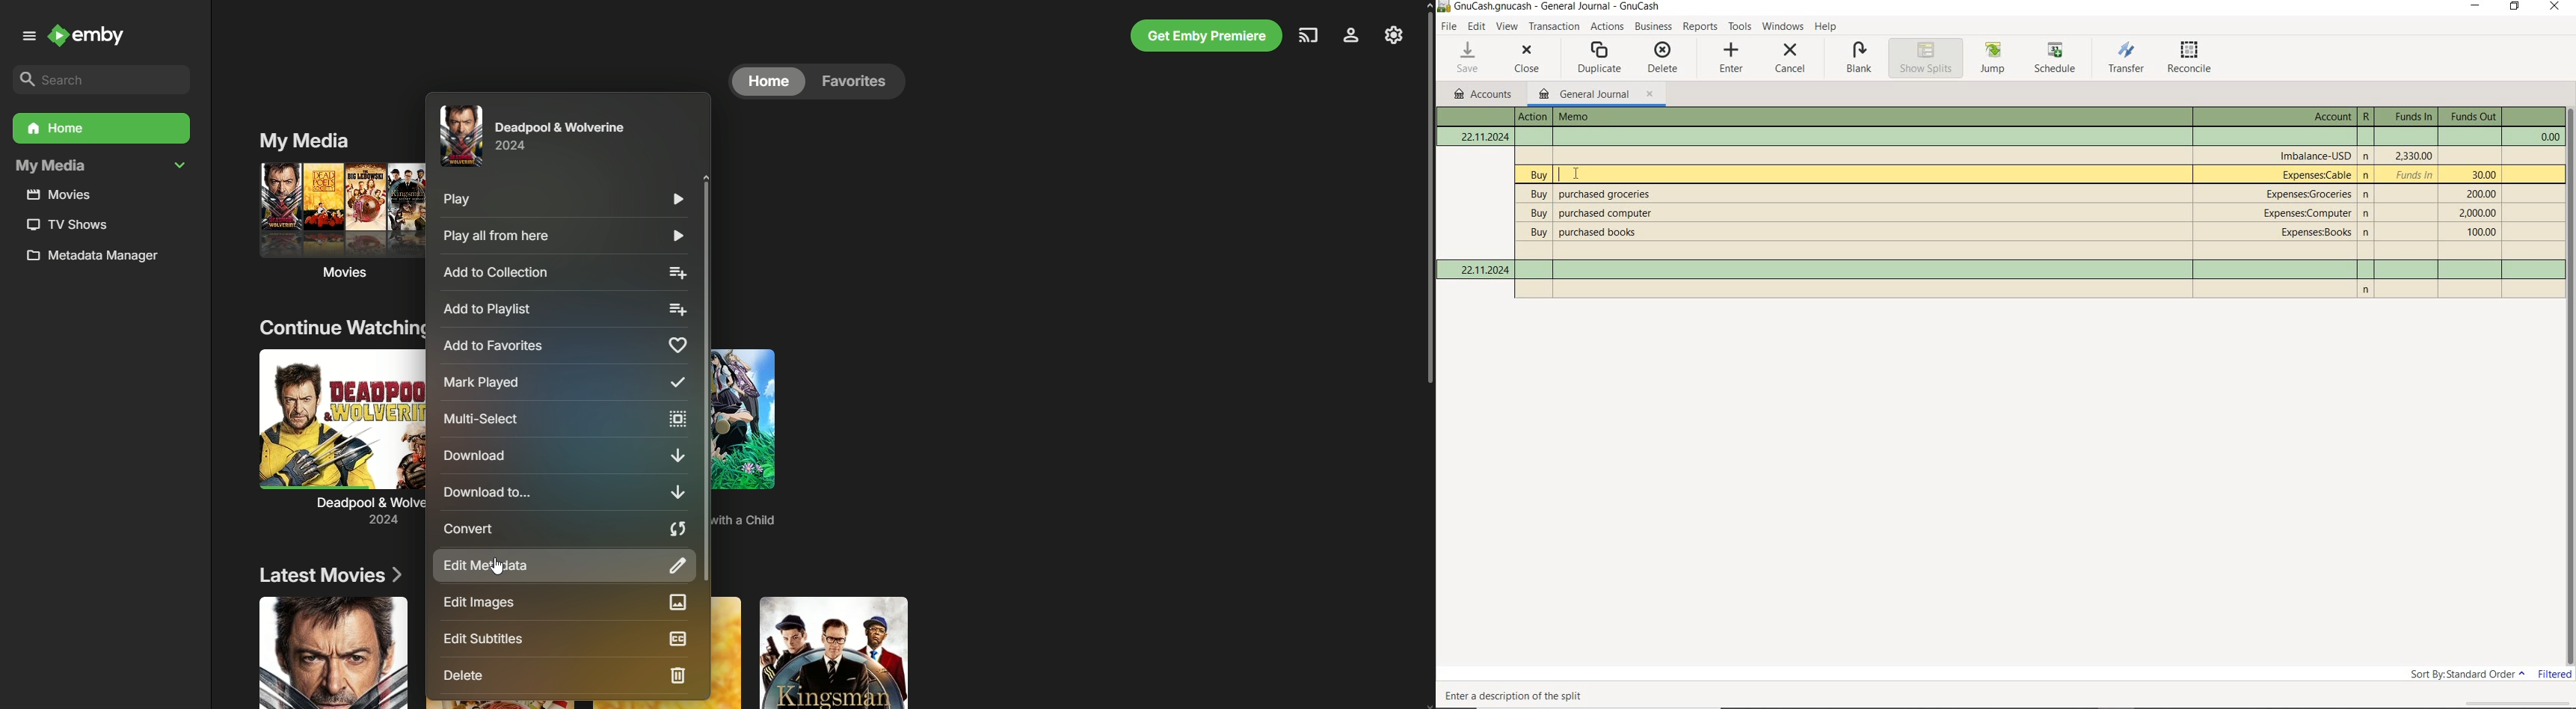  I want to click on HELP, so click(1827, 27).